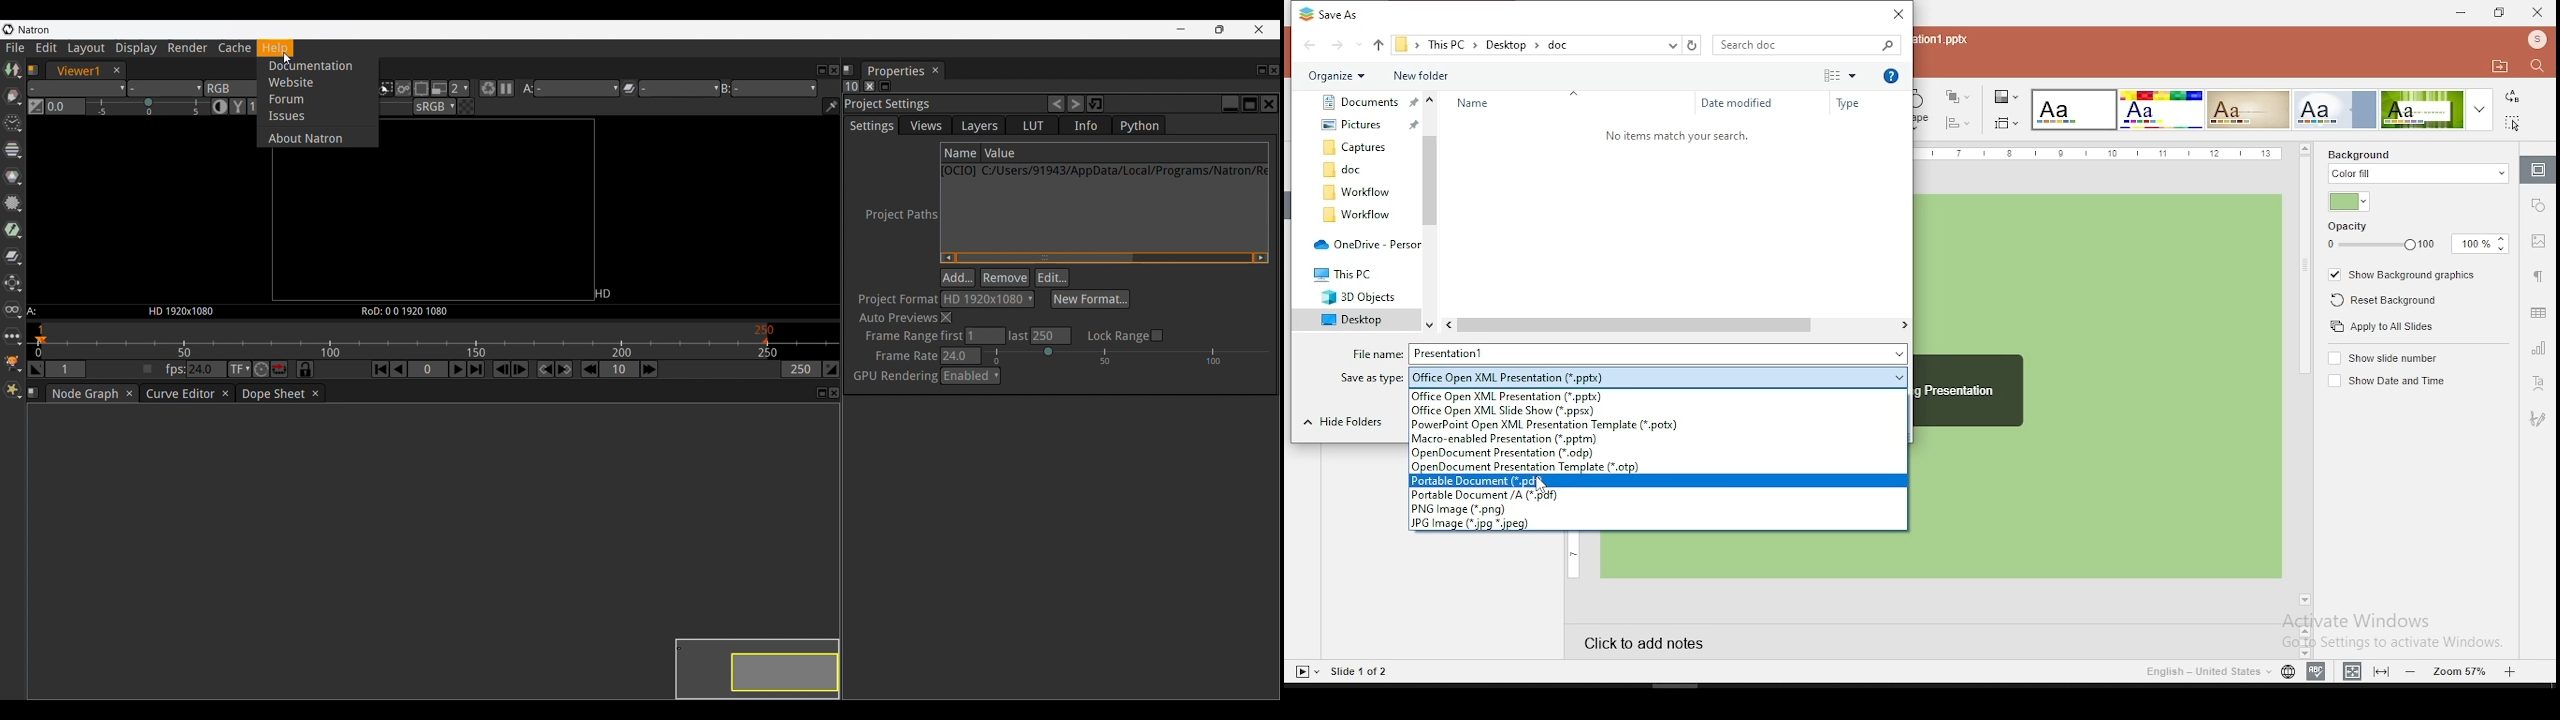 This screenshot has height=728, width=2576. I want to click on show background graphics, so click(2405, 275).